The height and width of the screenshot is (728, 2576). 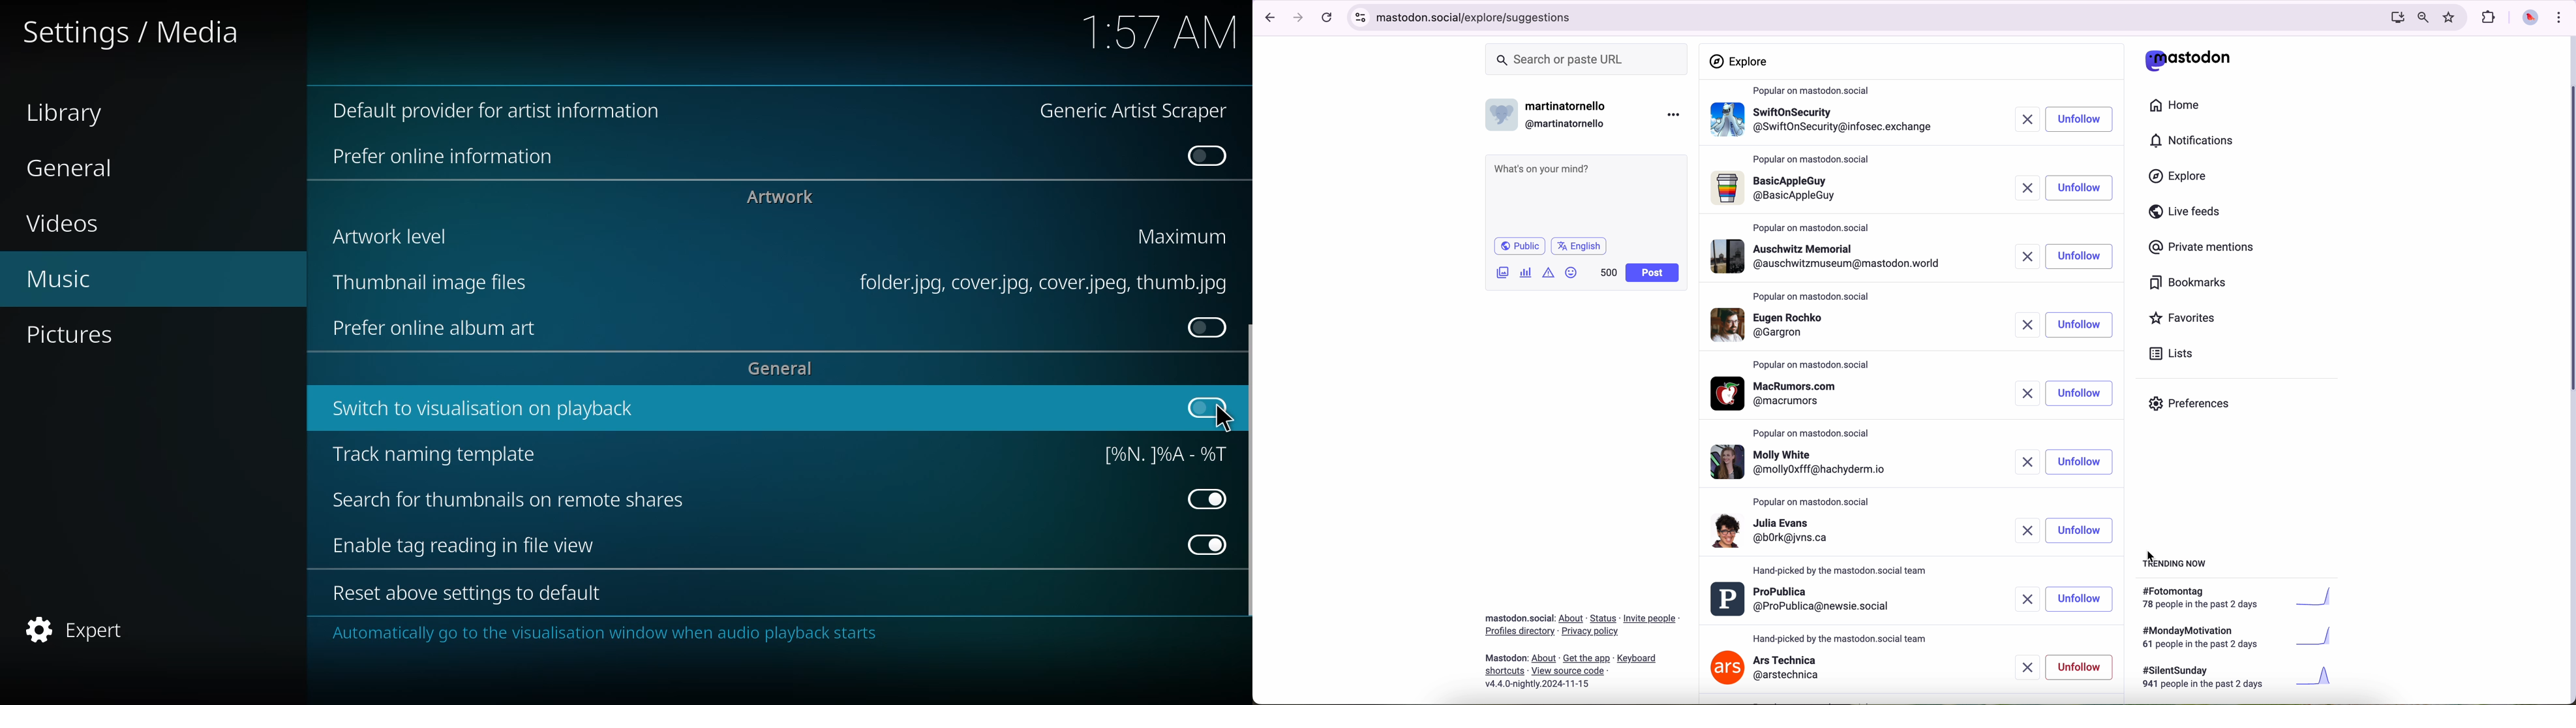 What do you see at coordinates (138, 34) in the screenshot?
I see `settings media` at bounding box center [138, 34].